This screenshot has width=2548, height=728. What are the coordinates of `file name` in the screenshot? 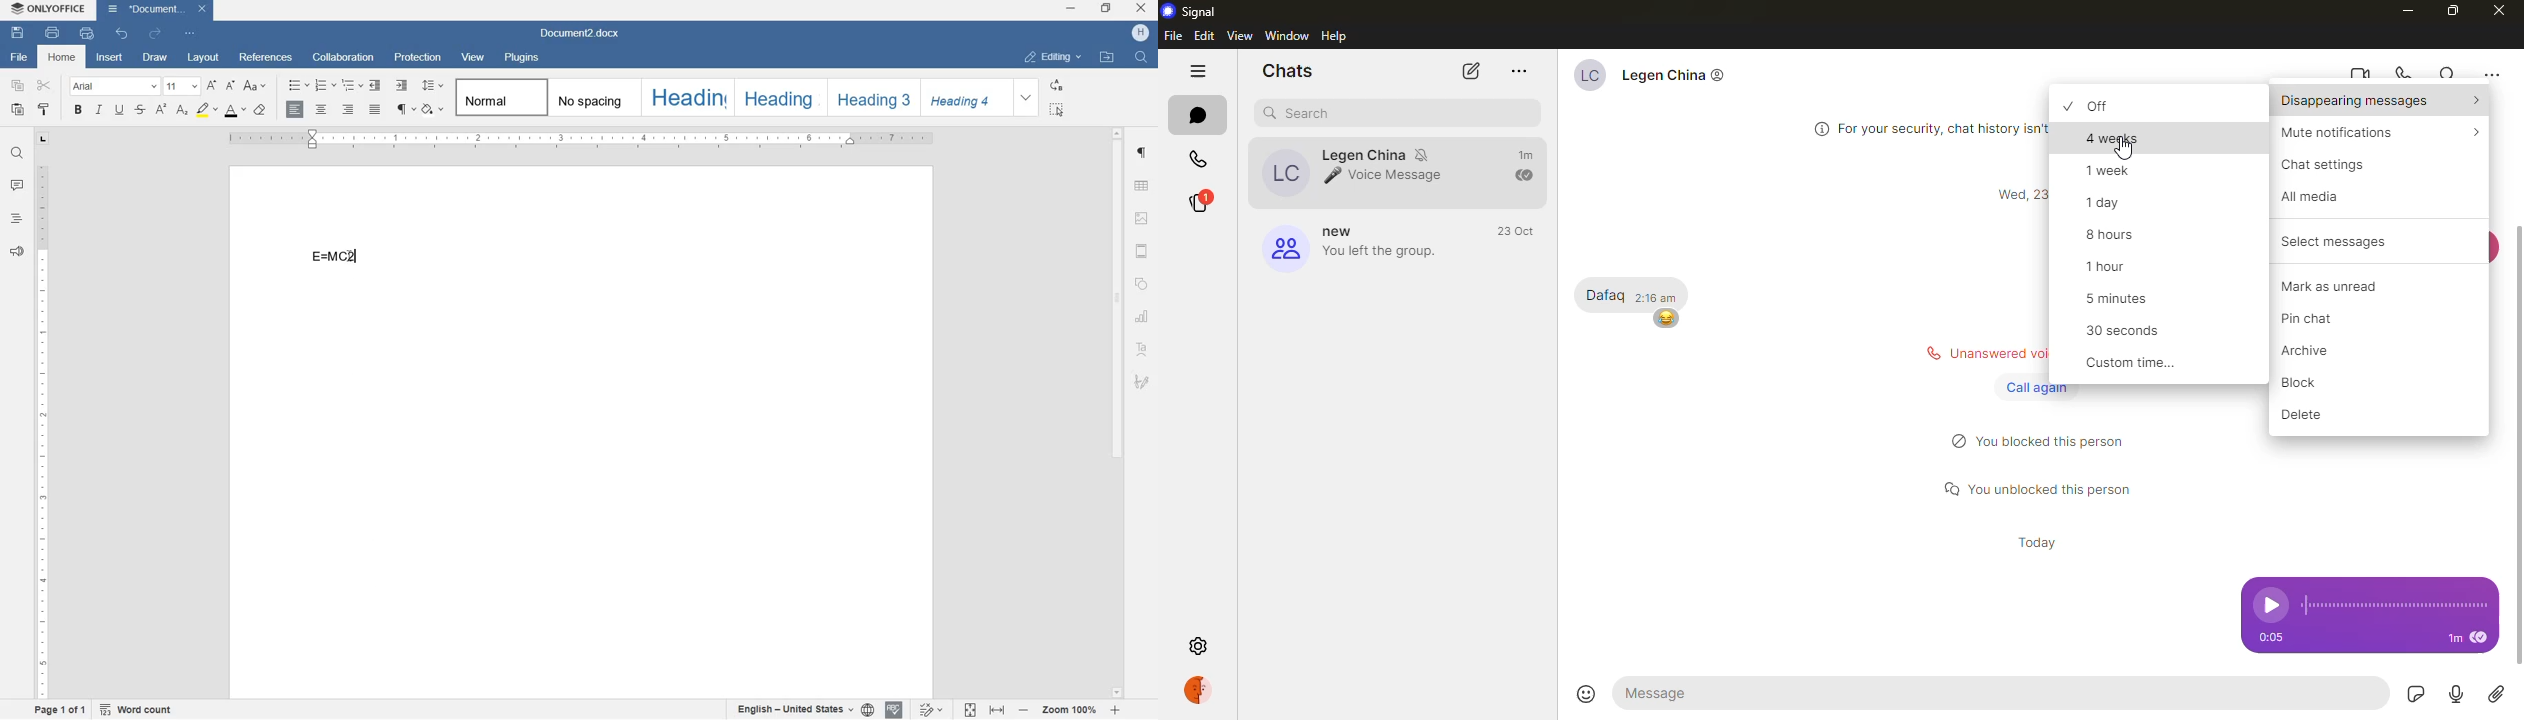 It's located at (585, 32).